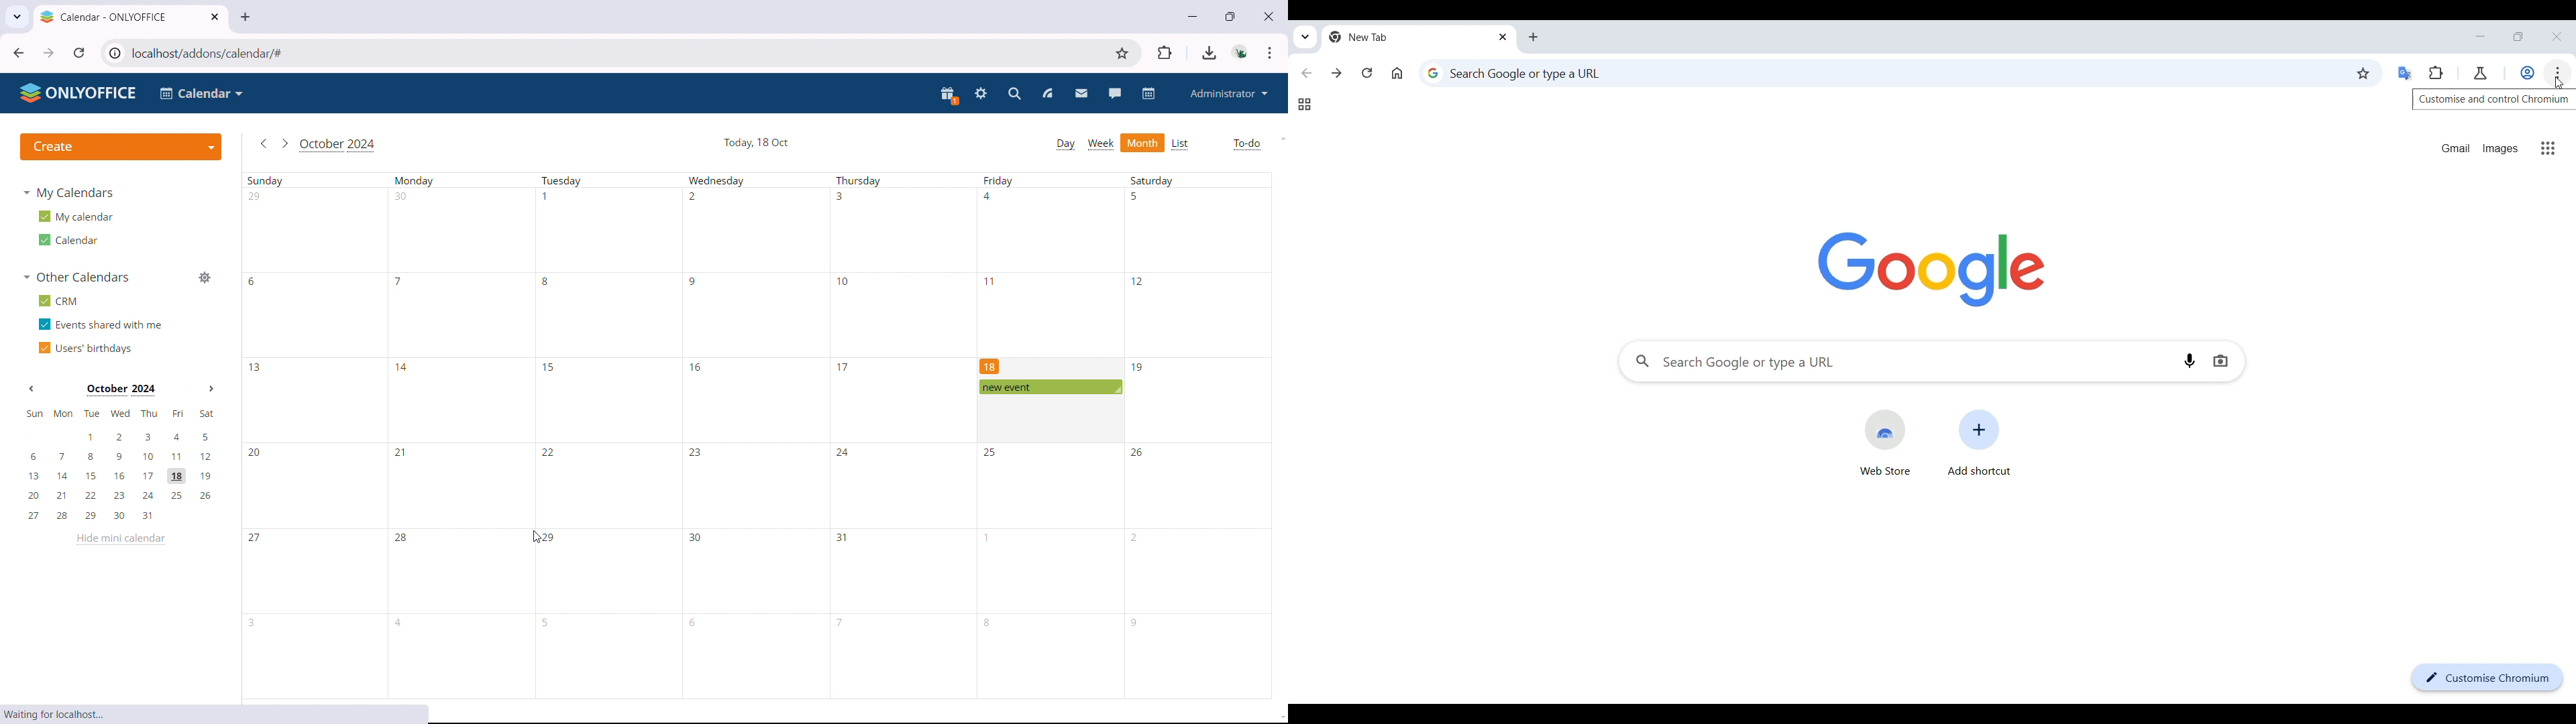 The image size is (2576, 728). What do you see at coordinates (113, 53) in the screenshot?
I see `view site information` at bounding box center [113, 53].